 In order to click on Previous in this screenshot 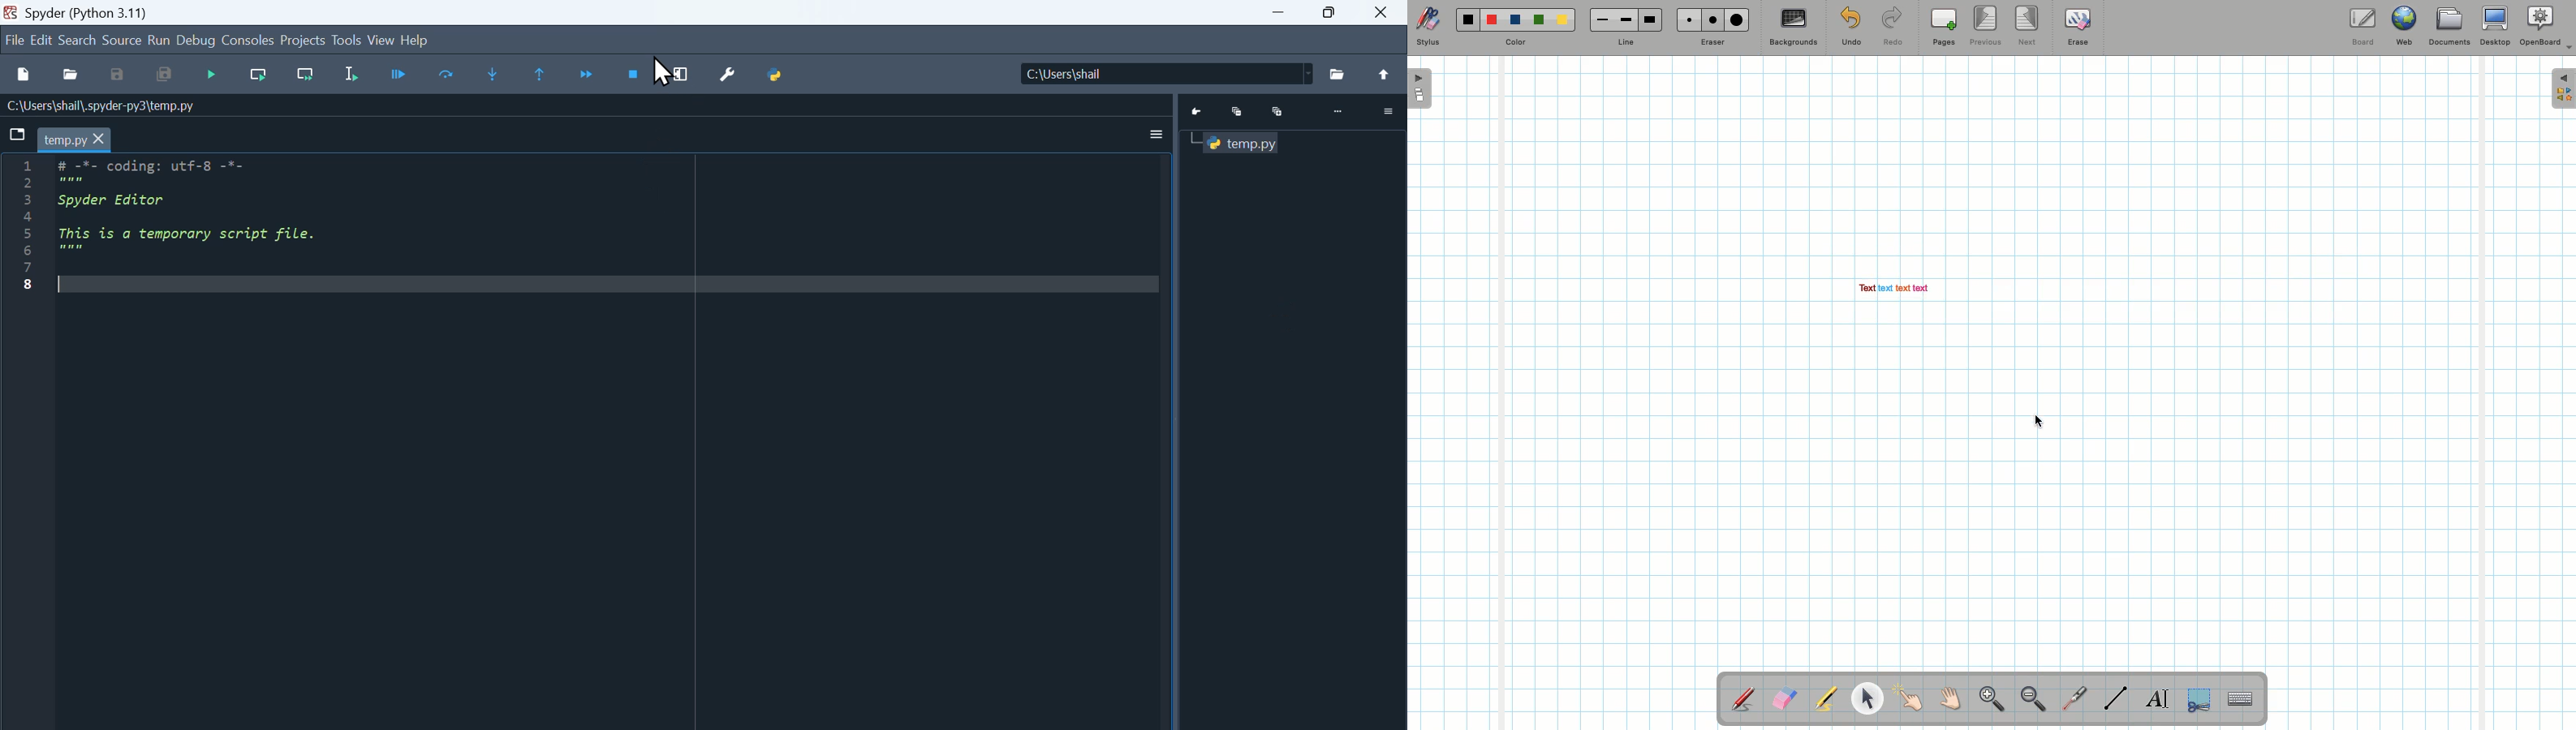, I will do `click(1987, 27)`.